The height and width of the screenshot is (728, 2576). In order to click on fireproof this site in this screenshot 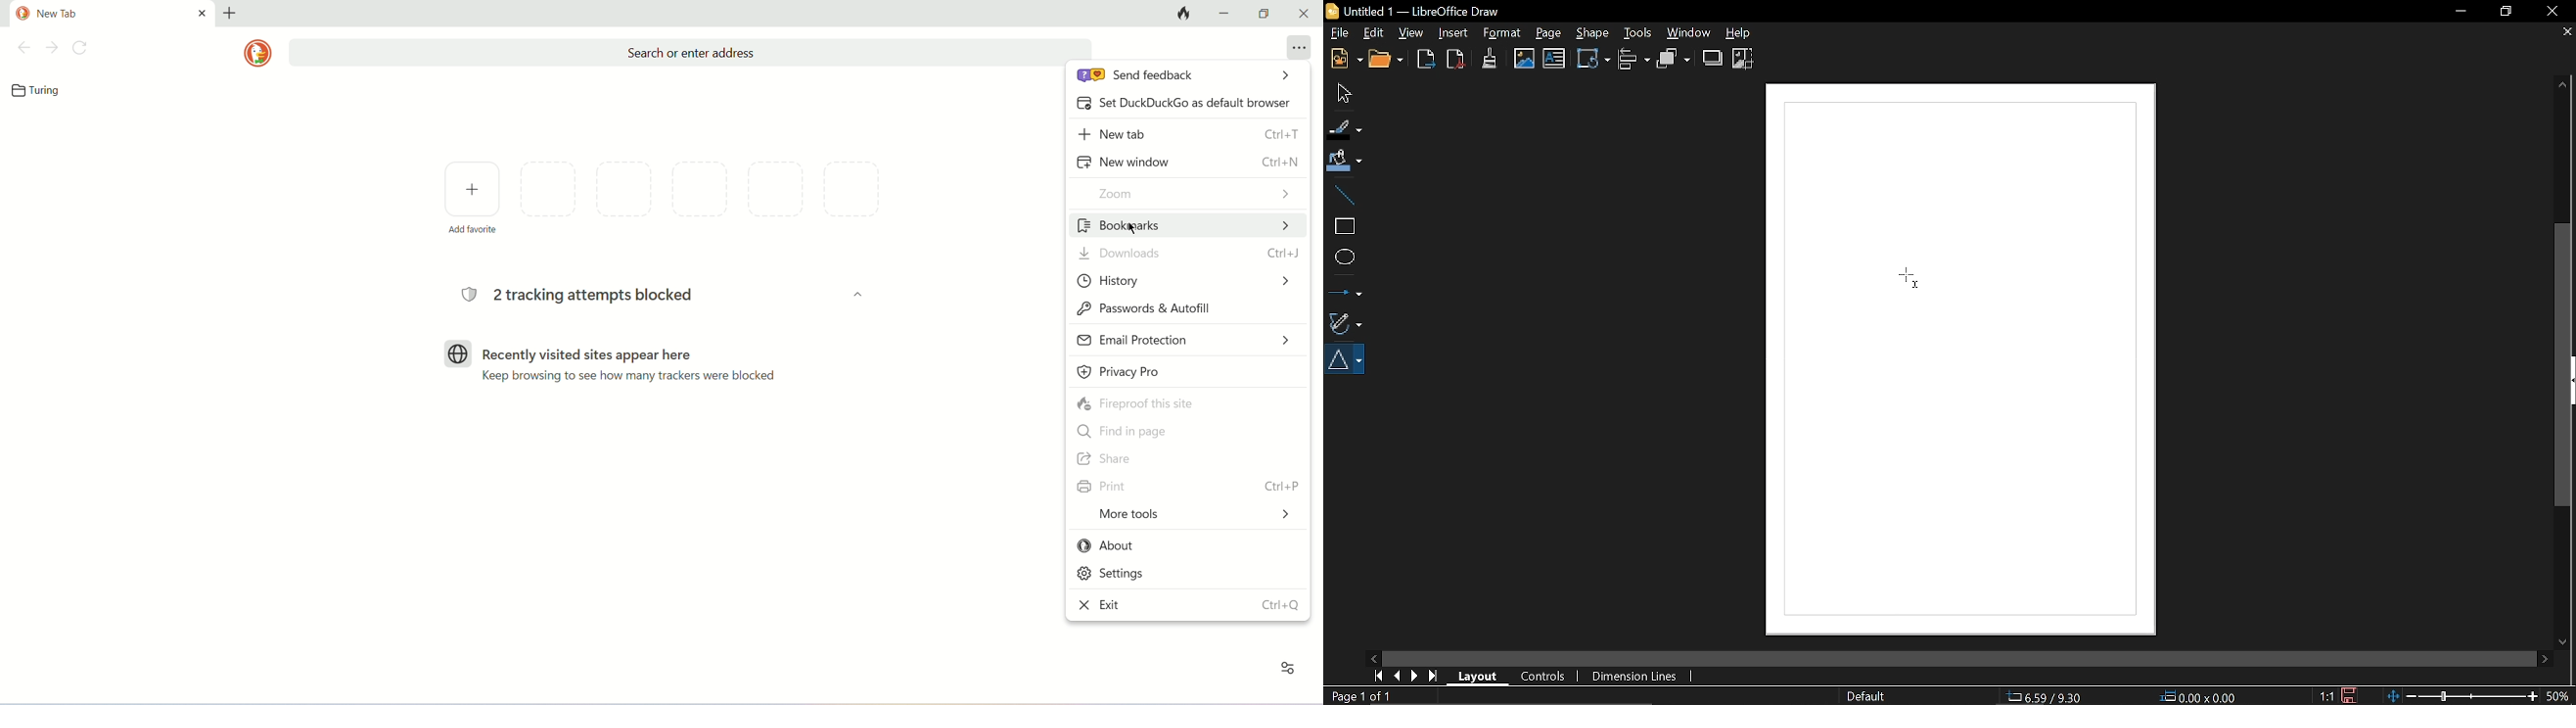, I will do `click(1189, 404)`.